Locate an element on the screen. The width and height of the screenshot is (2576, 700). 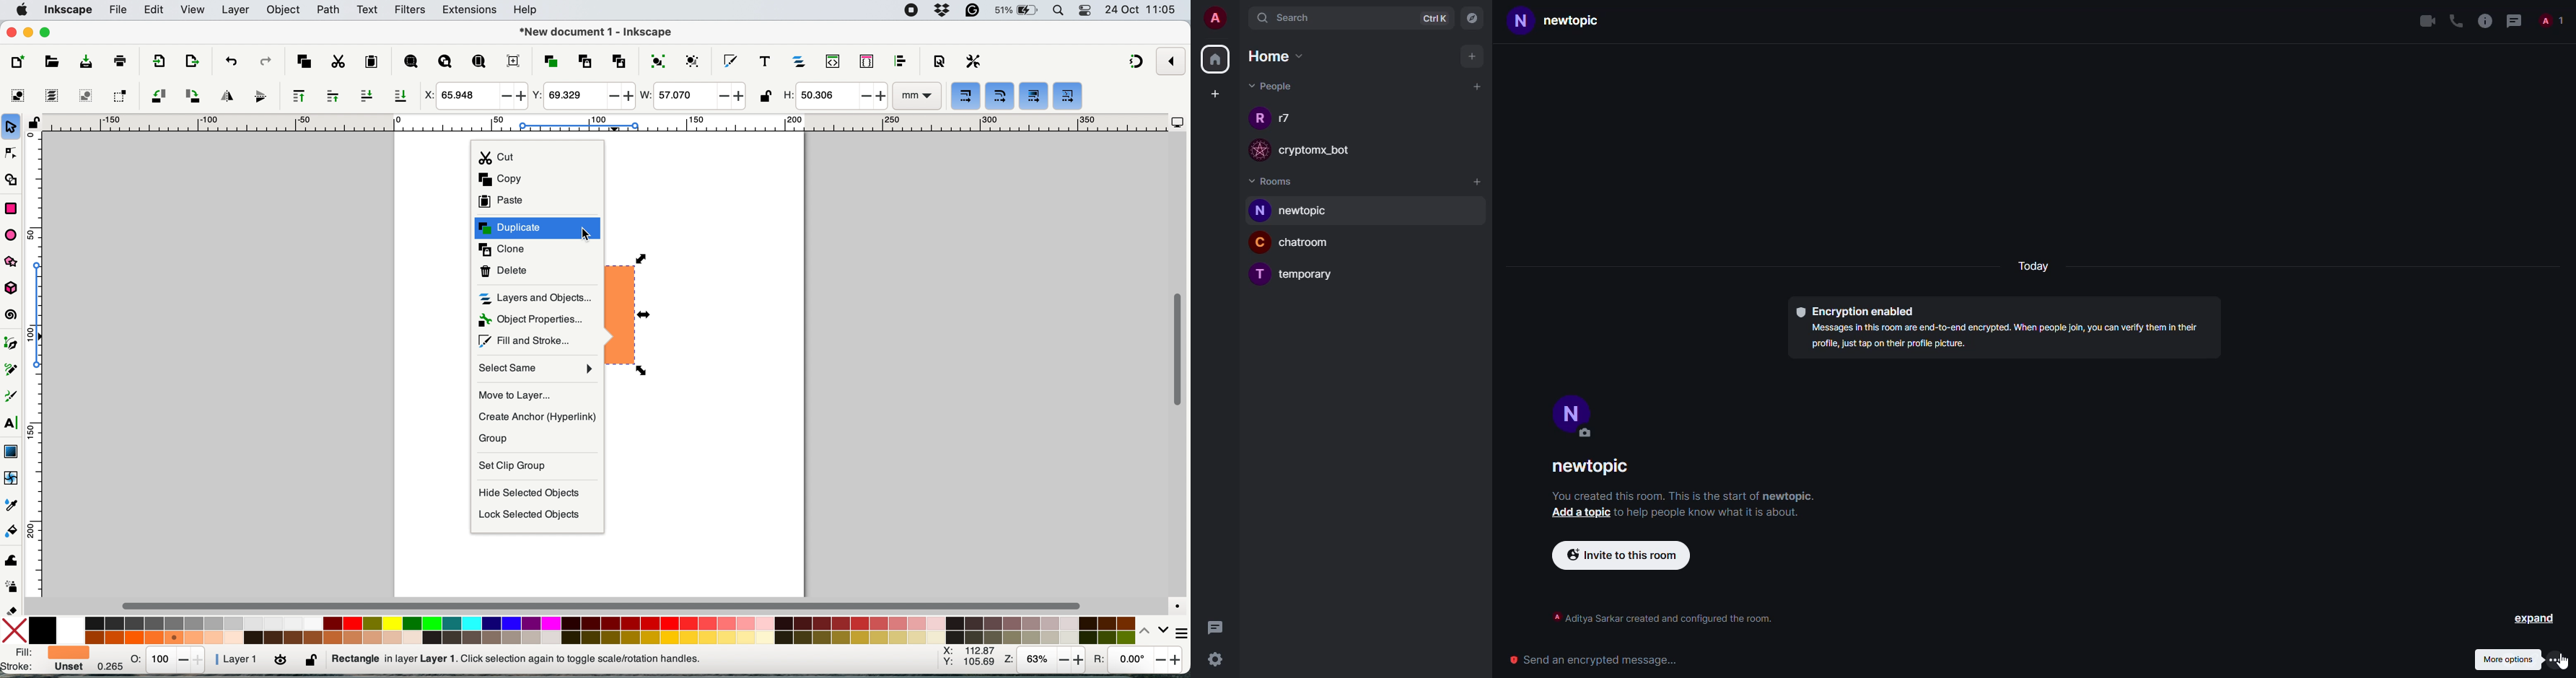
Send an encrypted message... is located at coordinates (1603, 660).